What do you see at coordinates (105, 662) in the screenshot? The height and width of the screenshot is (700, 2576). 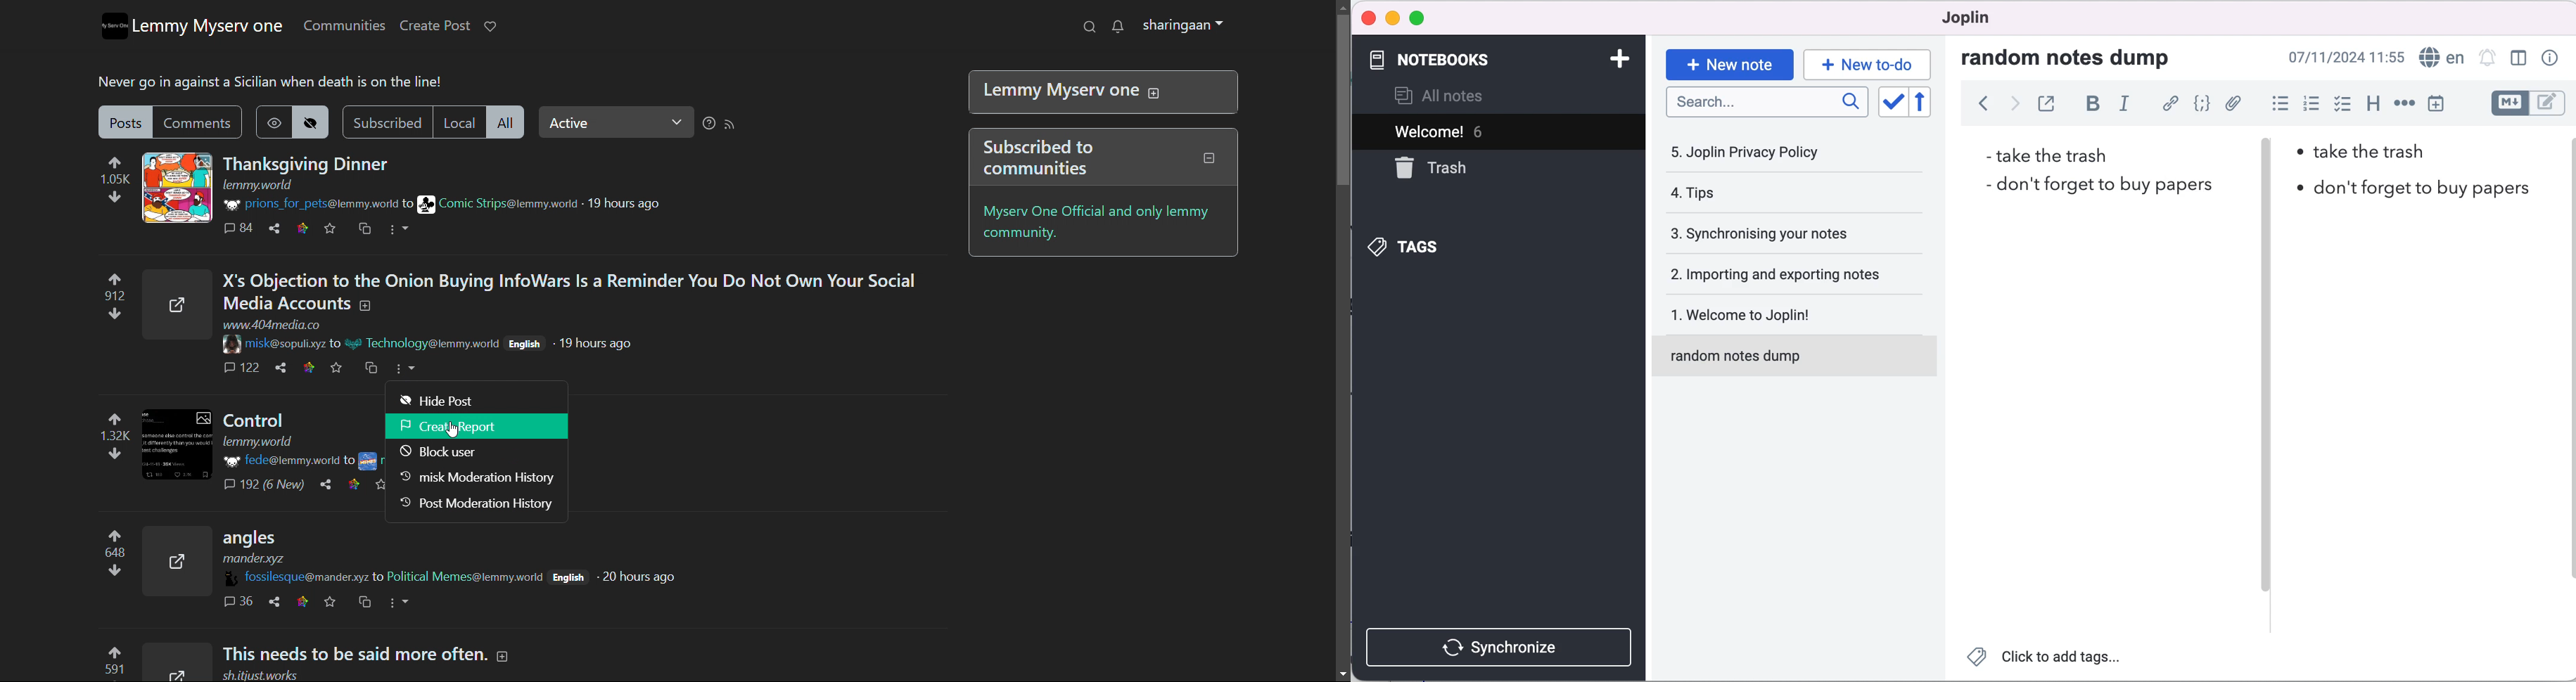 I see `upvote ` at bounding box center [105, 662].